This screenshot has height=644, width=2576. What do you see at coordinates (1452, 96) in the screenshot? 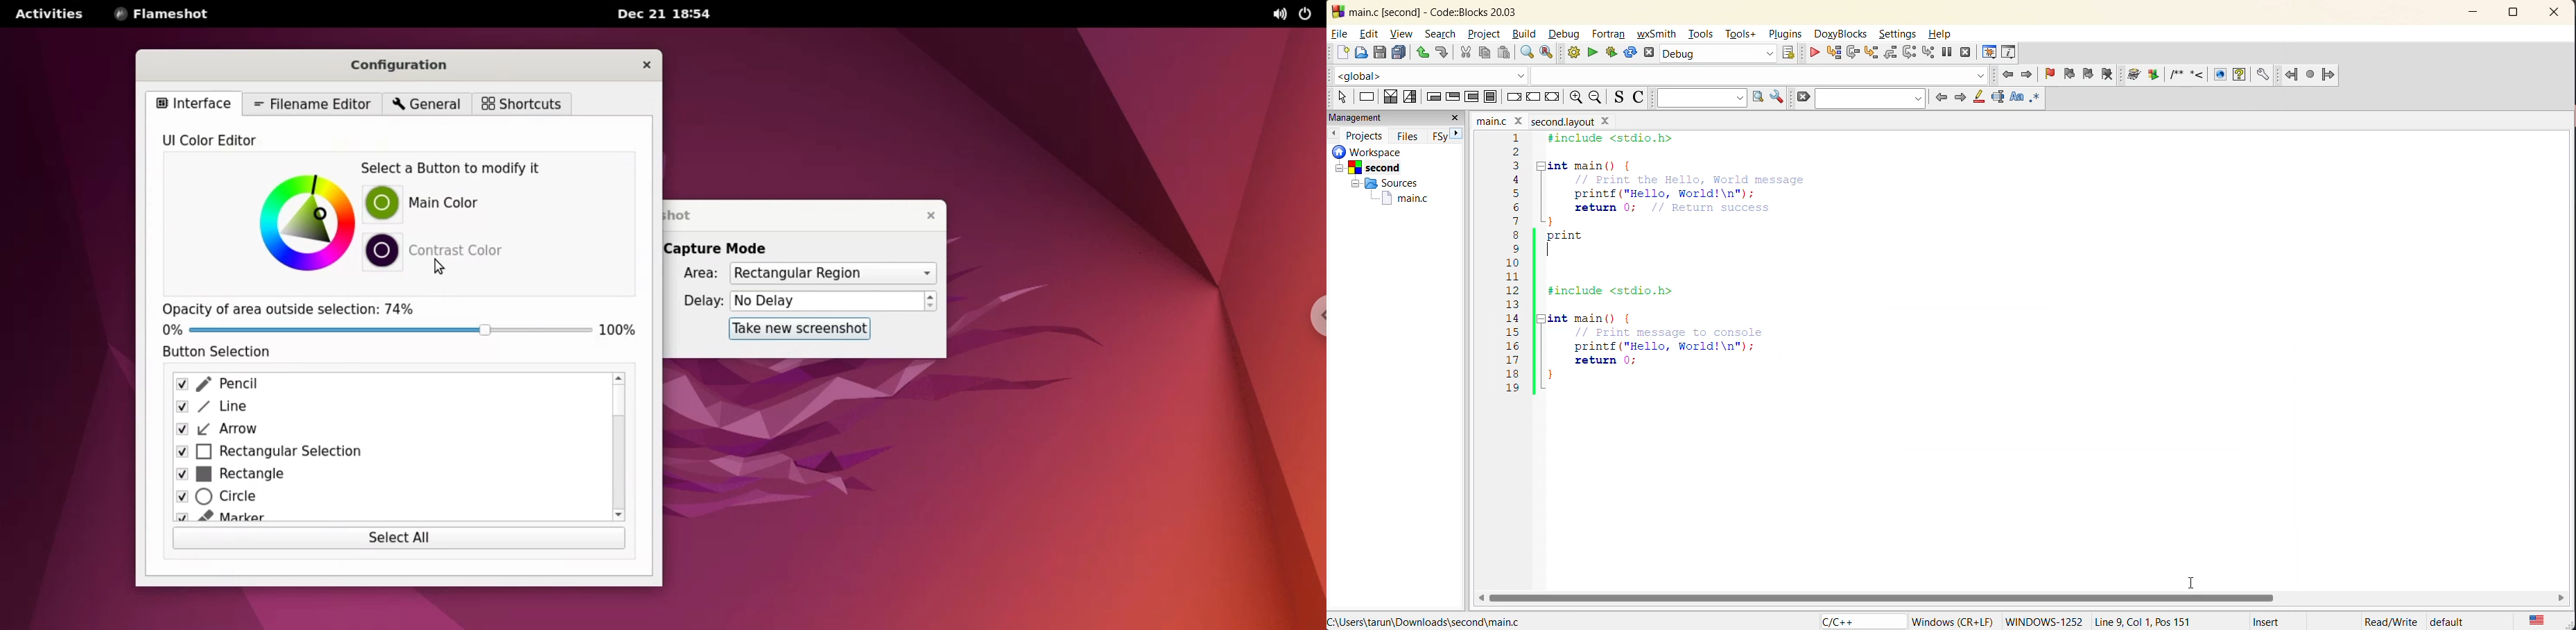
I see `exit condition loop` at bounding box center [1452, 96].